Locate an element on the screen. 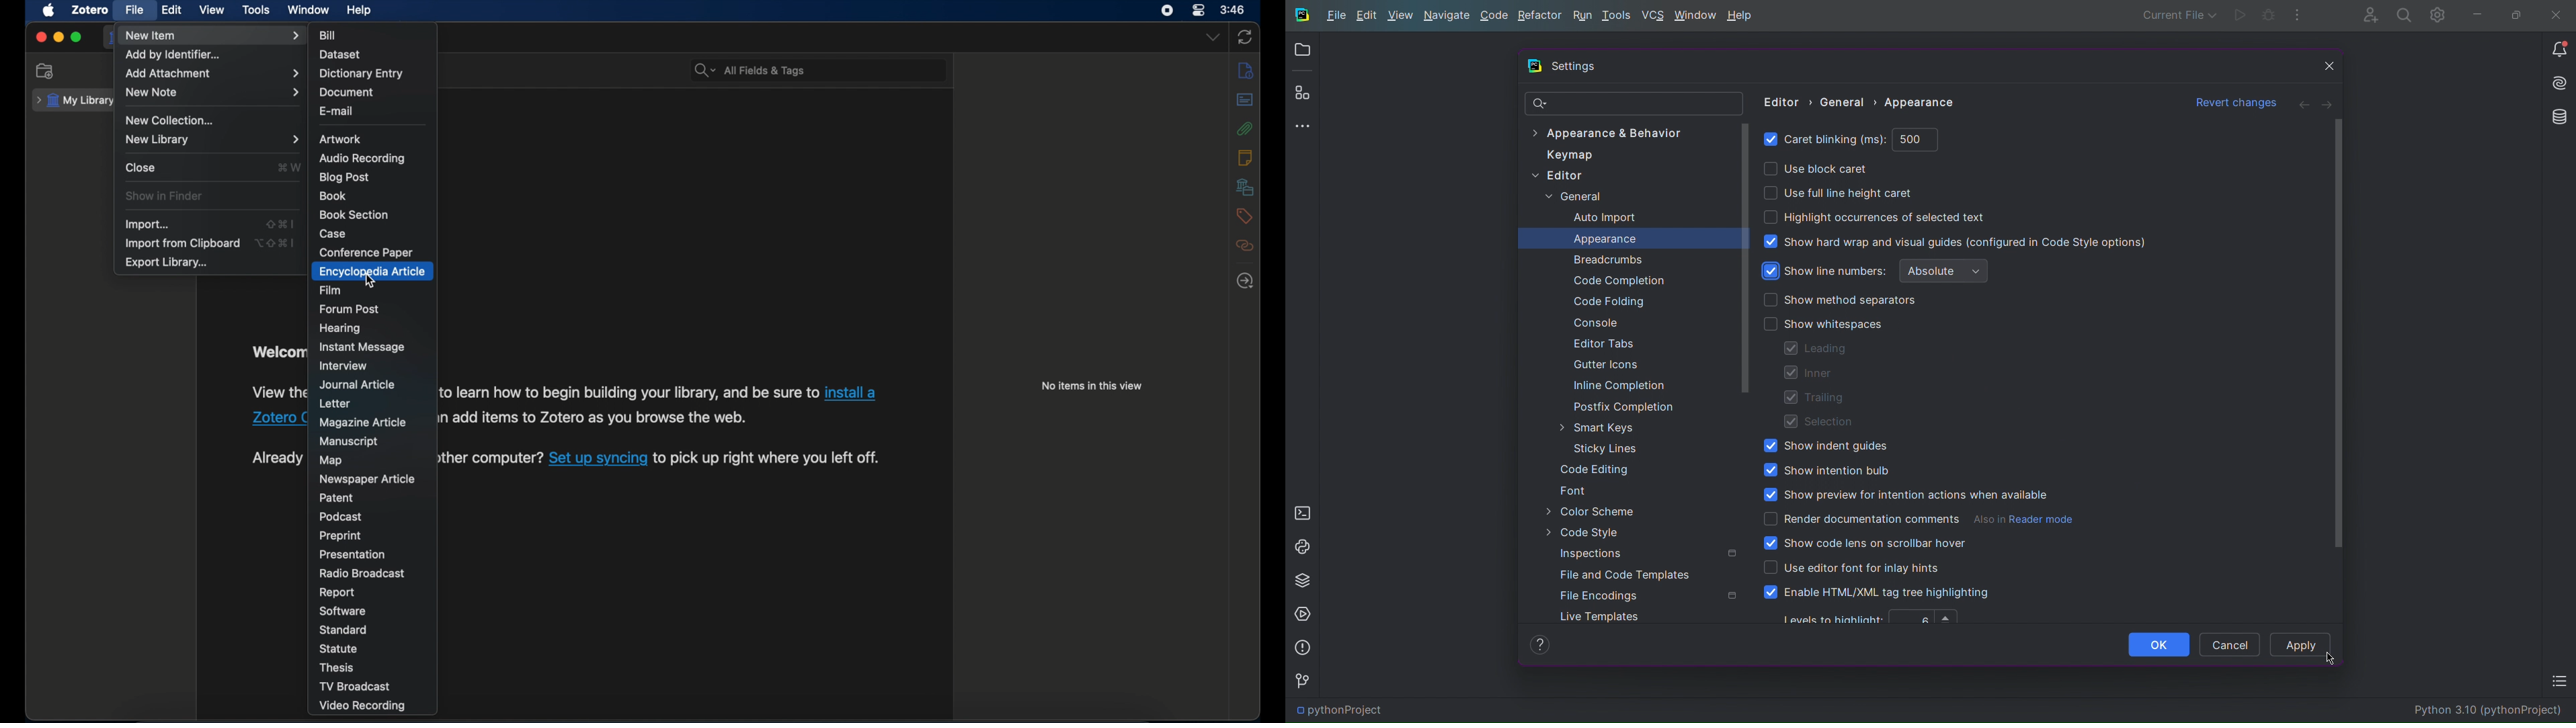 The height and width of the screenshot is (728, 2576). syncing instruction is located at coordinates (662, 458).